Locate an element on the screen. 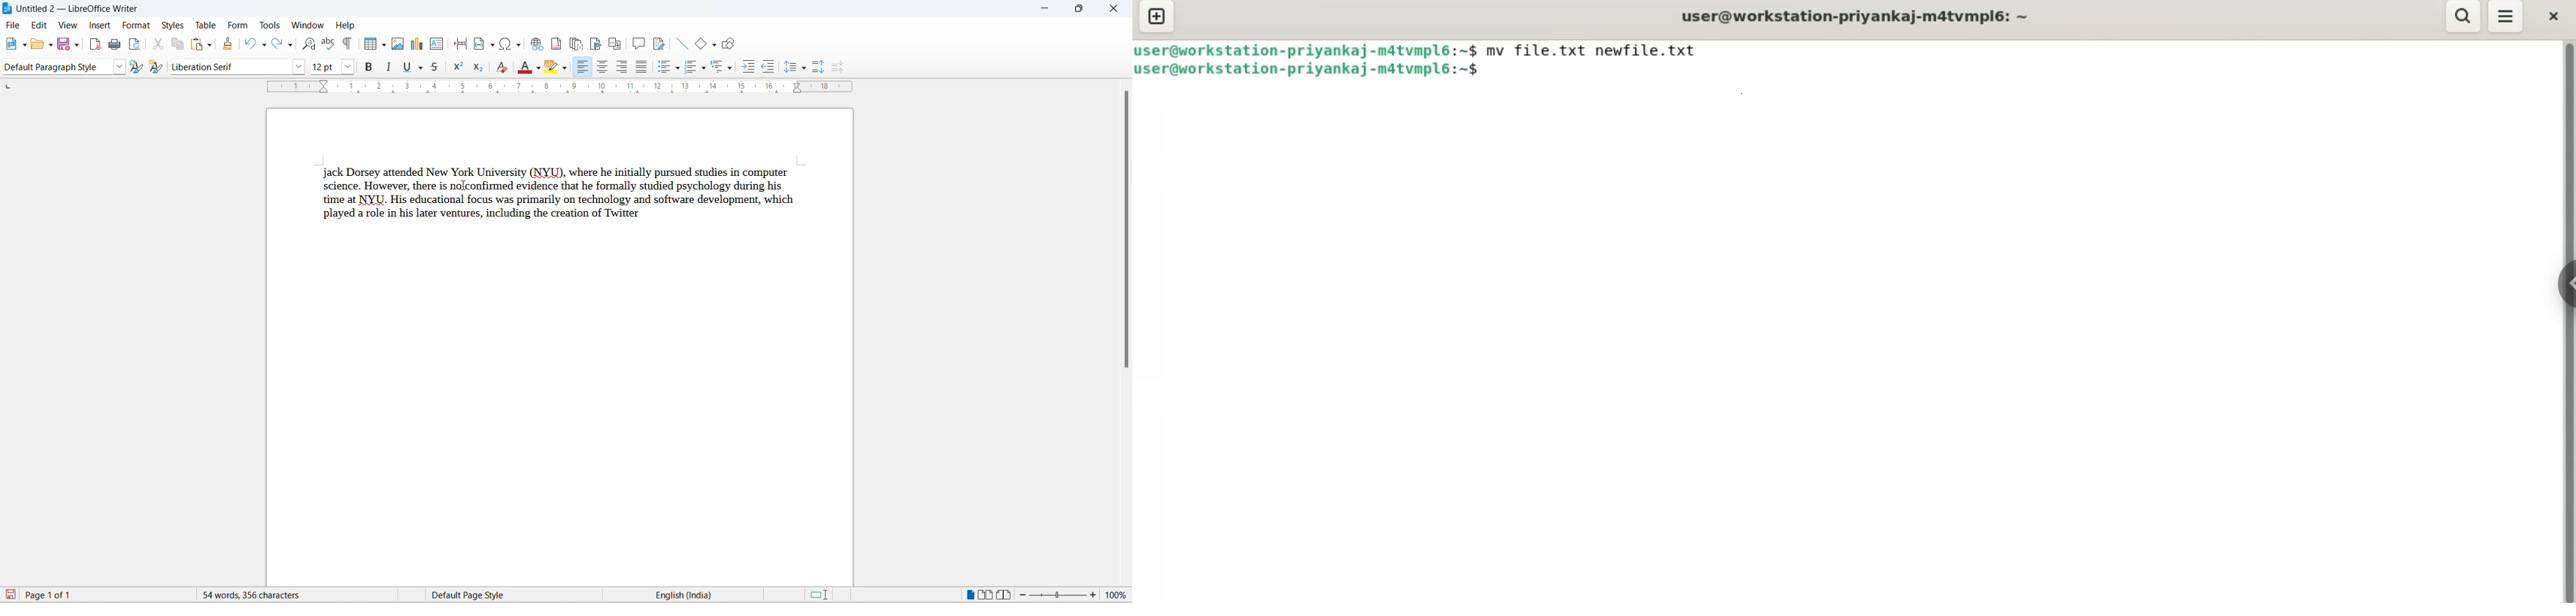 This screenshot has height=616, width=2576. character highlighting color is located at coordinates (565, 69).